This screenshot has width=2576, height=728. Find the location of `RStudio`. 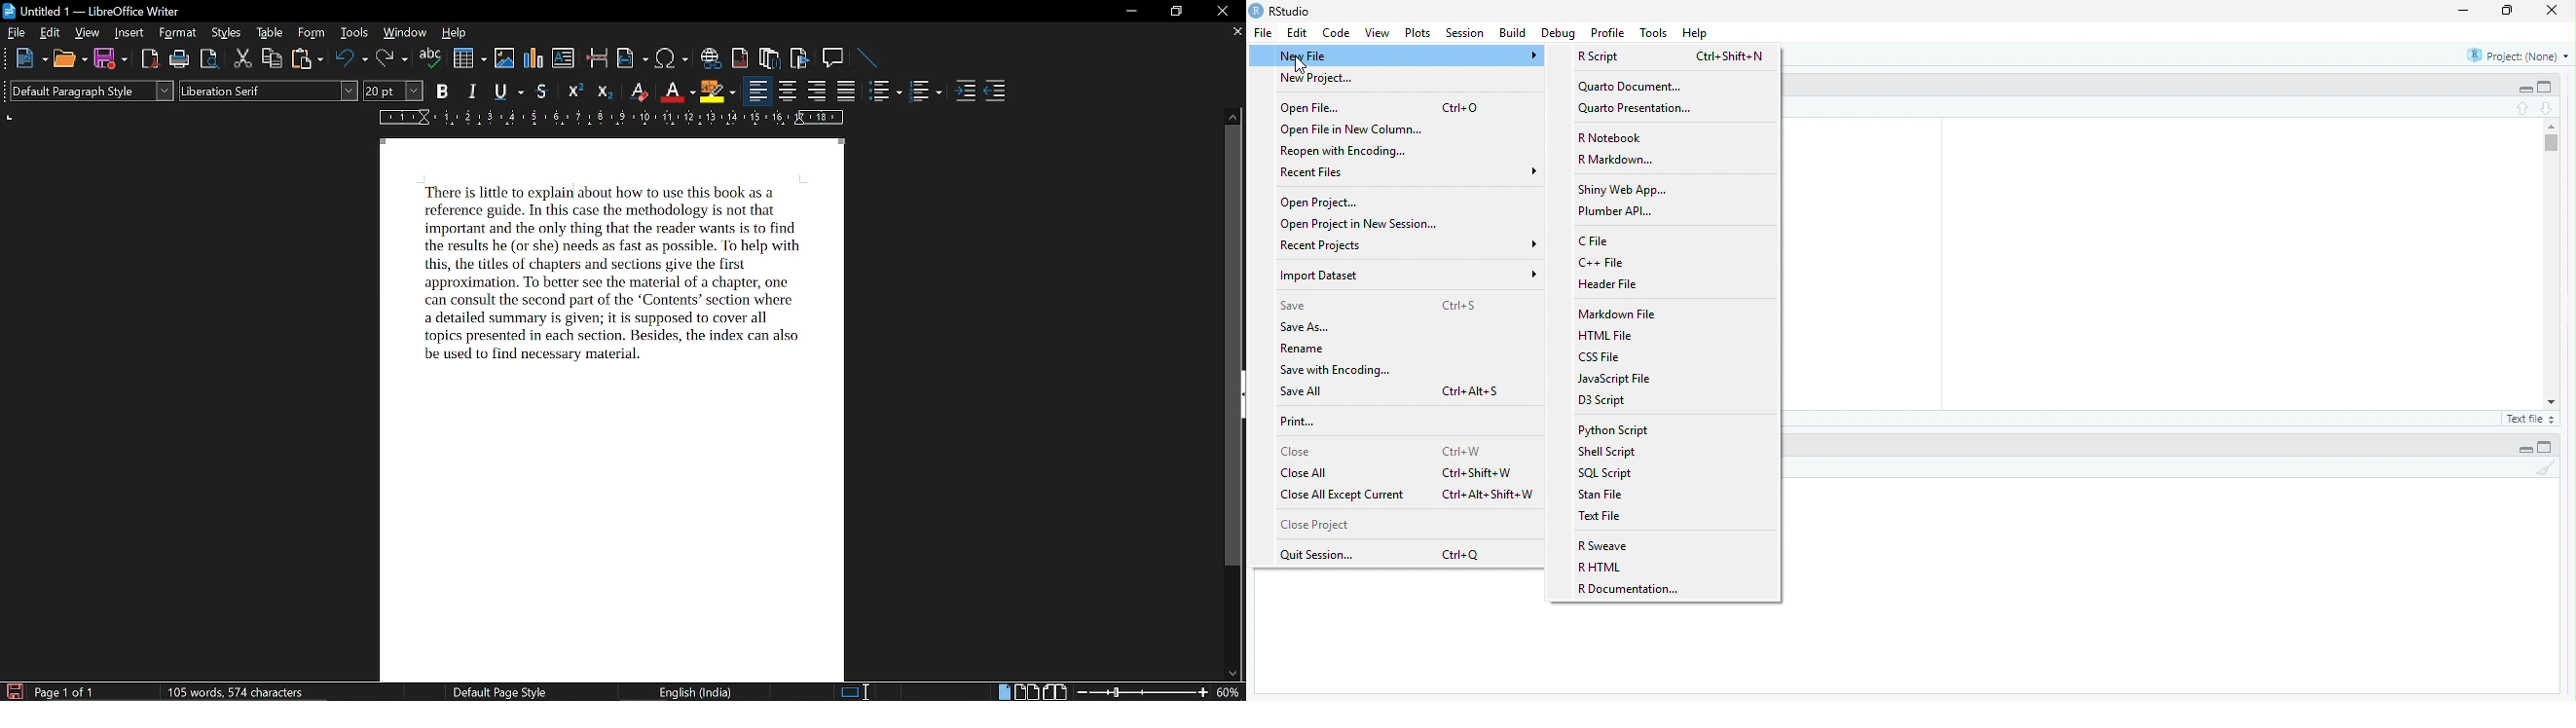

RStudio is located at coordinates (1291, 11).